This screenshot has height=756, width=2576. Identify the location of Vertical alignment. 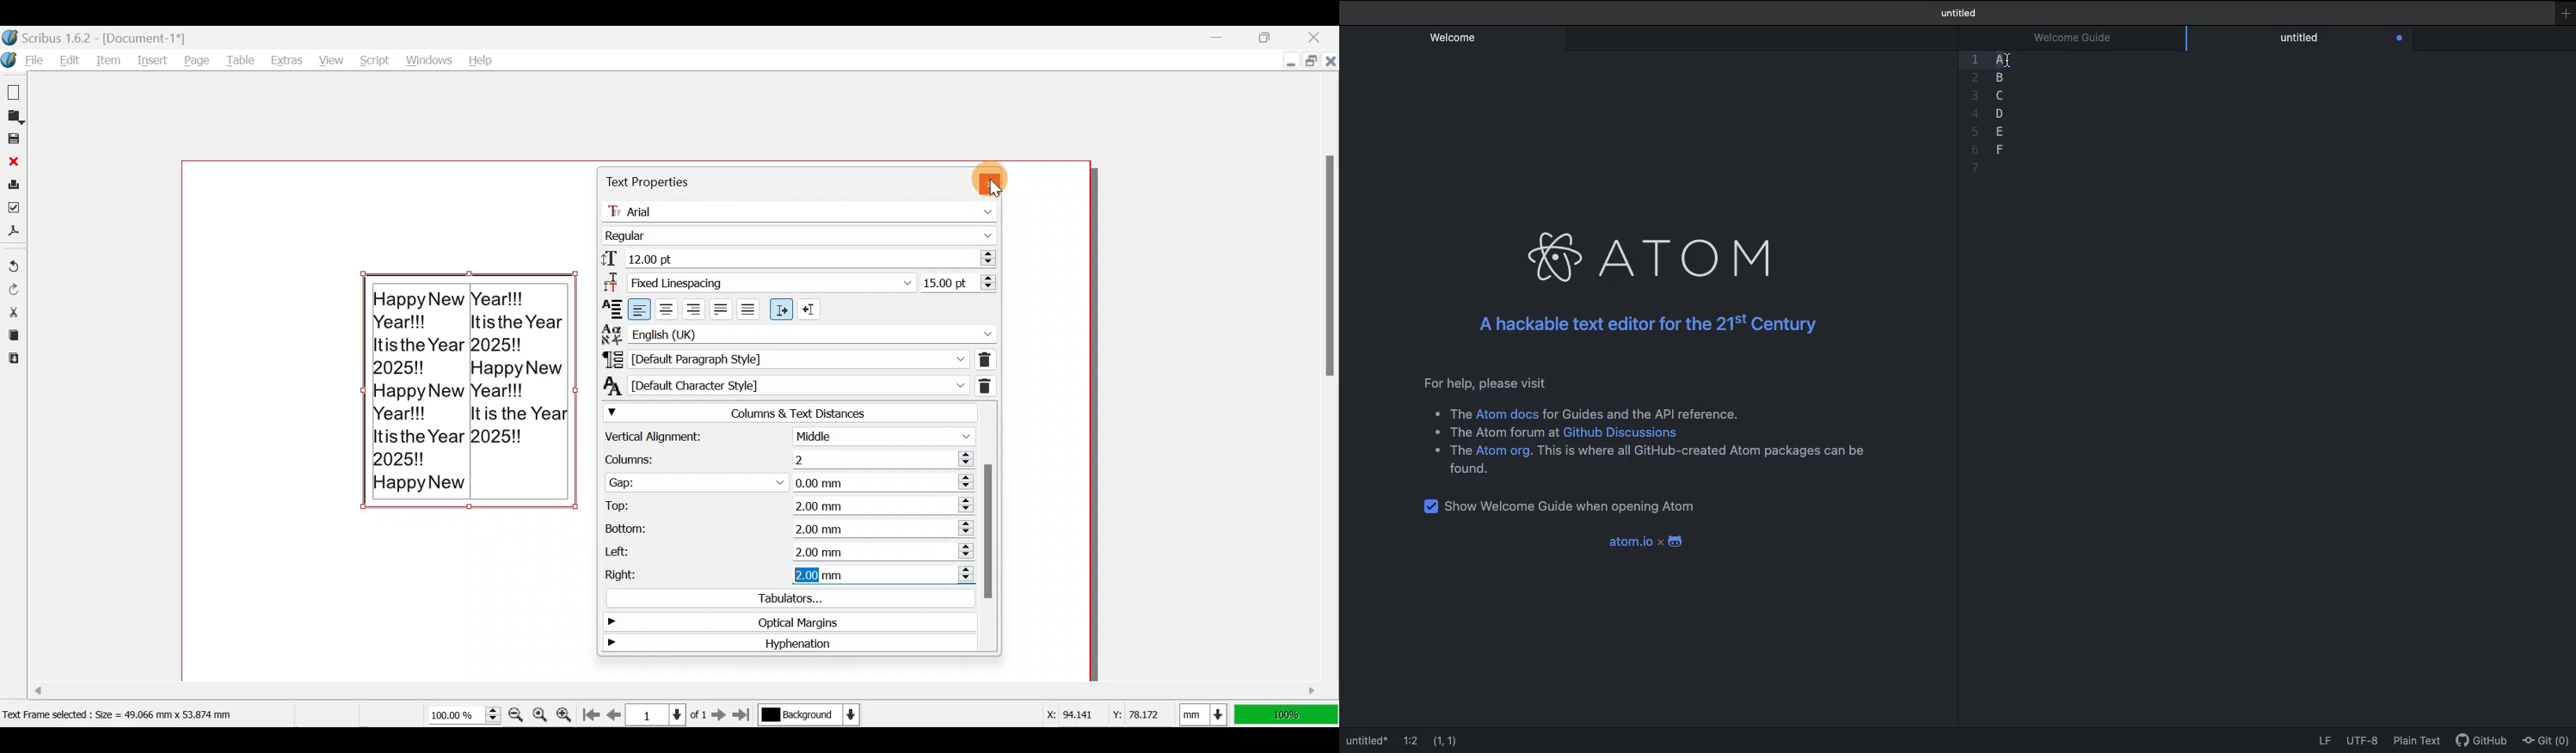
(787, 436).